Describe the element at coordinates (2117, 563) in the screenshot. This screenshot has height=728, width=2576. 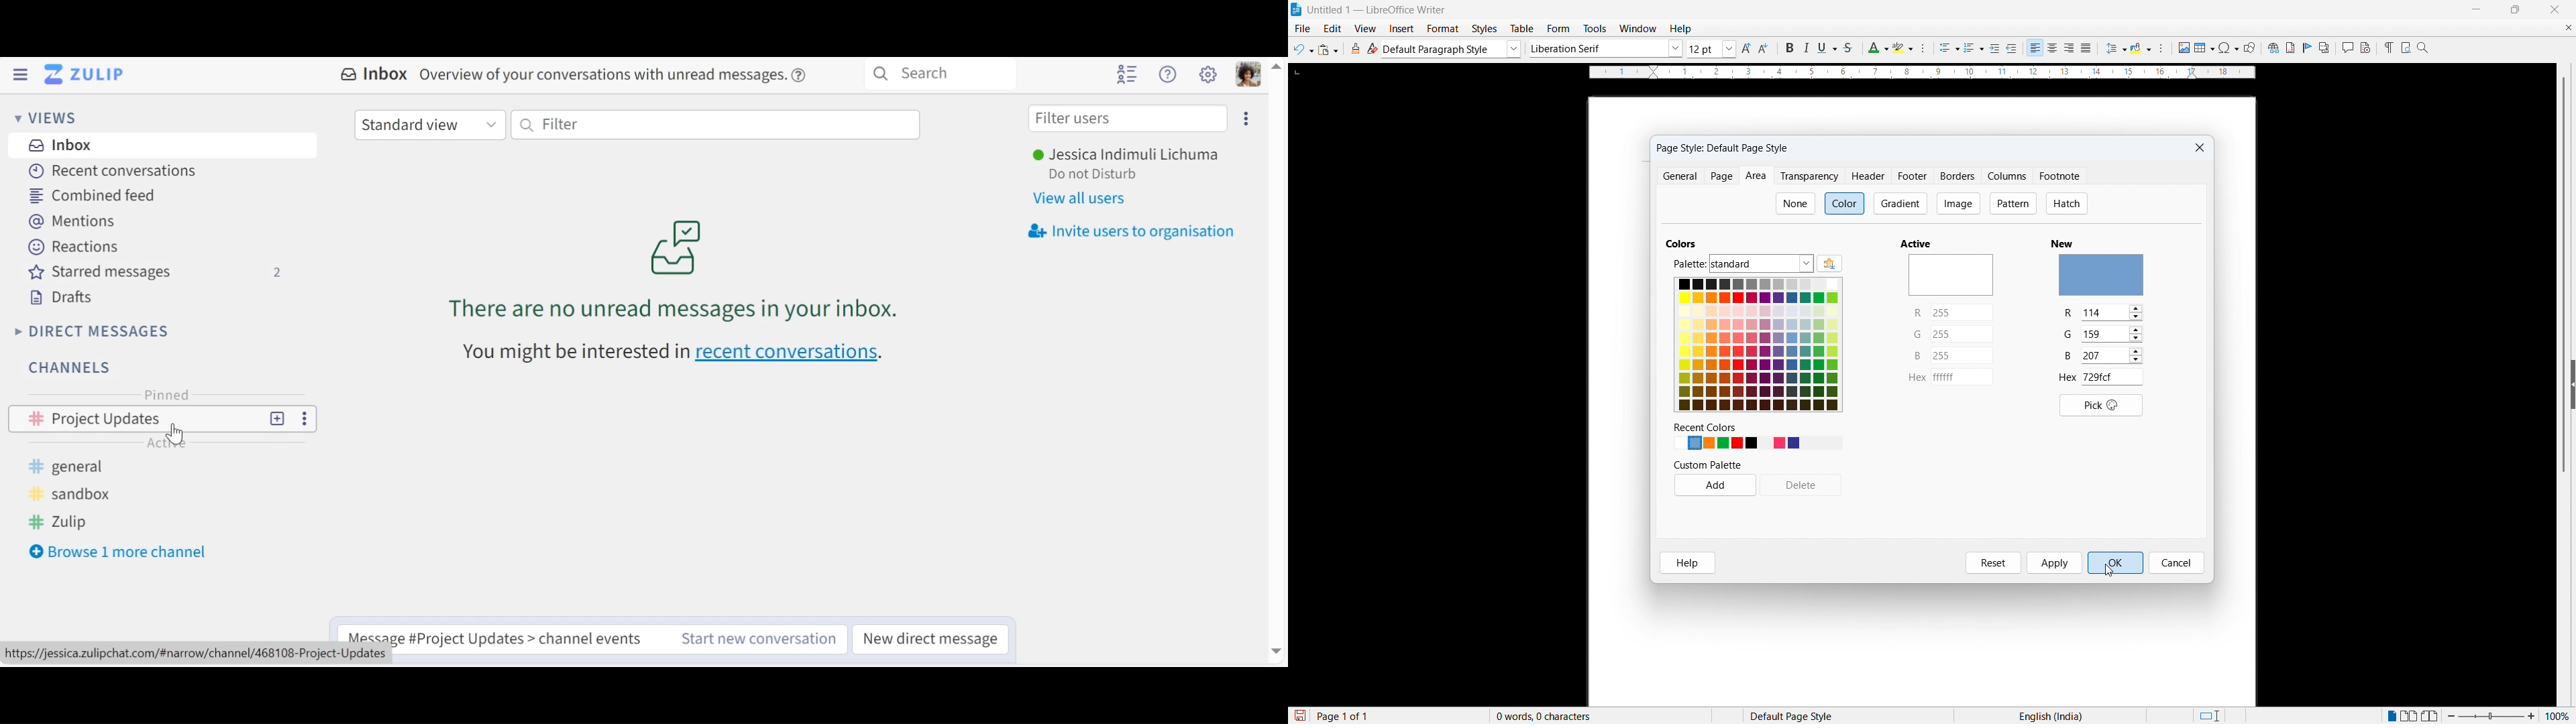
I see `o K` at that location.